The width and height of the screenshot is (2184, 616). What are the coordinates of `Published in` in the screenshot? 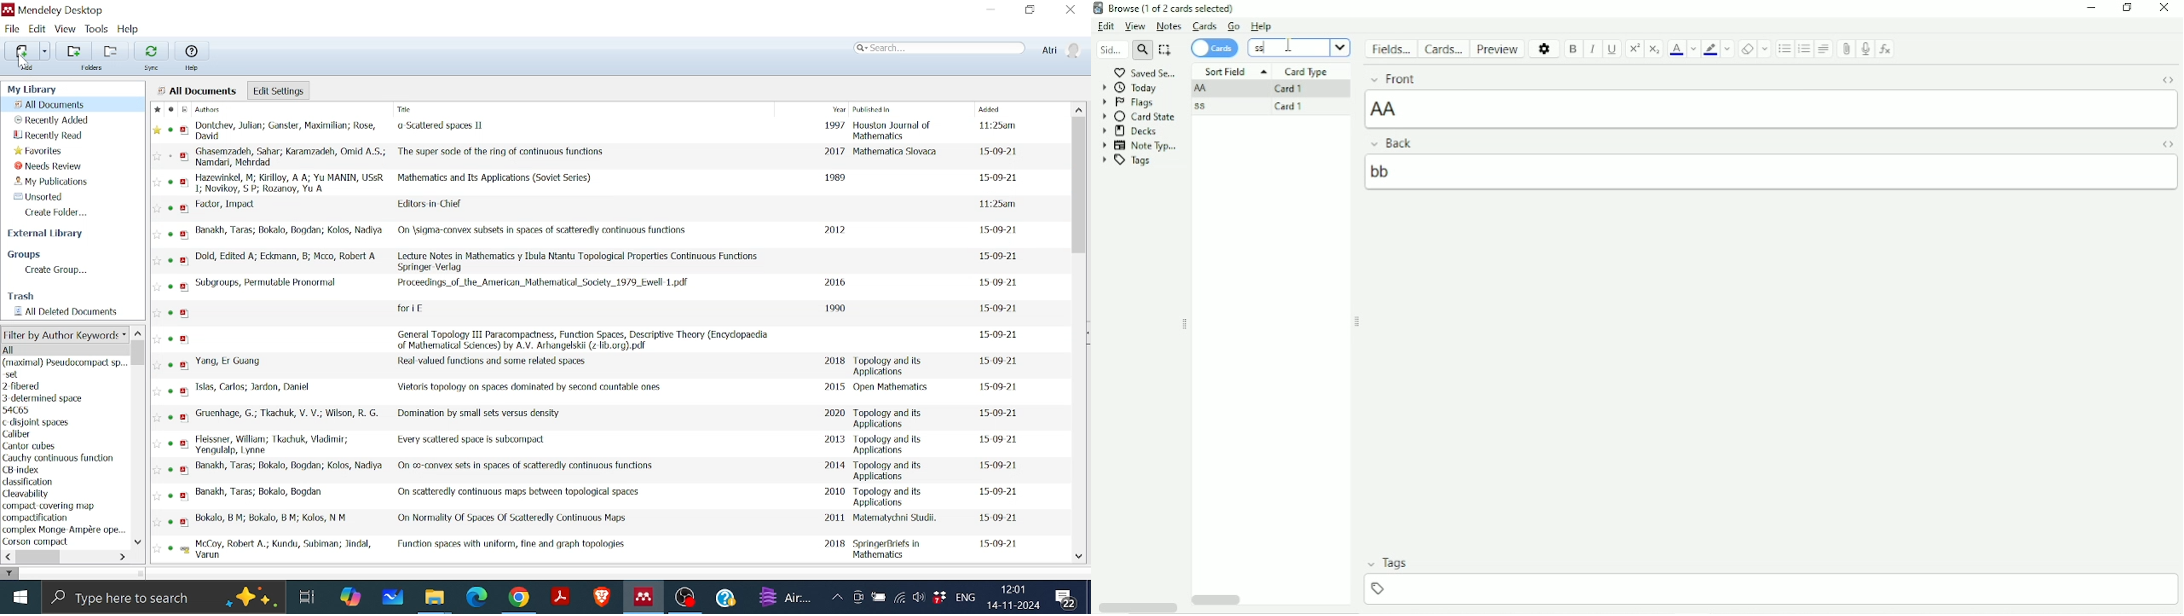 It's located at (889, 549).